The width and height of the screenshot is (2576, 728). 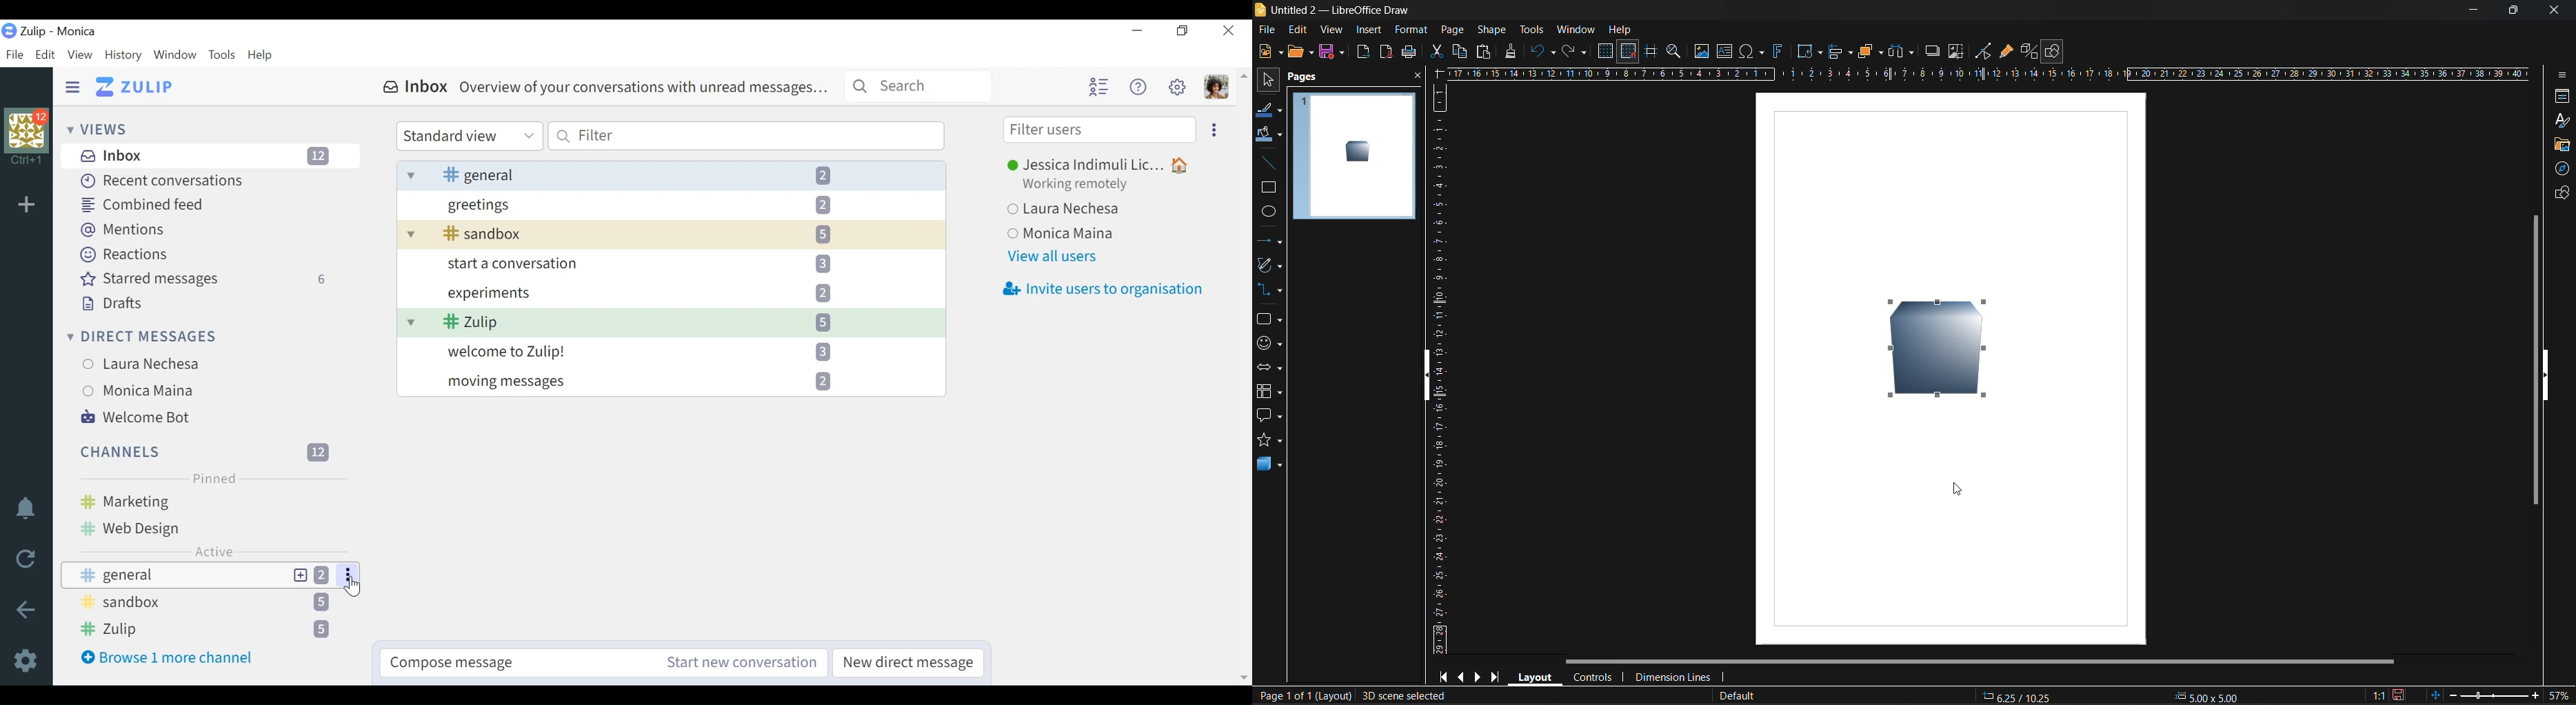 What do you see at coordinates (2535, 359) in the screenshot?
I see `vertical scroll bar` at bounding box center [2535, 359].